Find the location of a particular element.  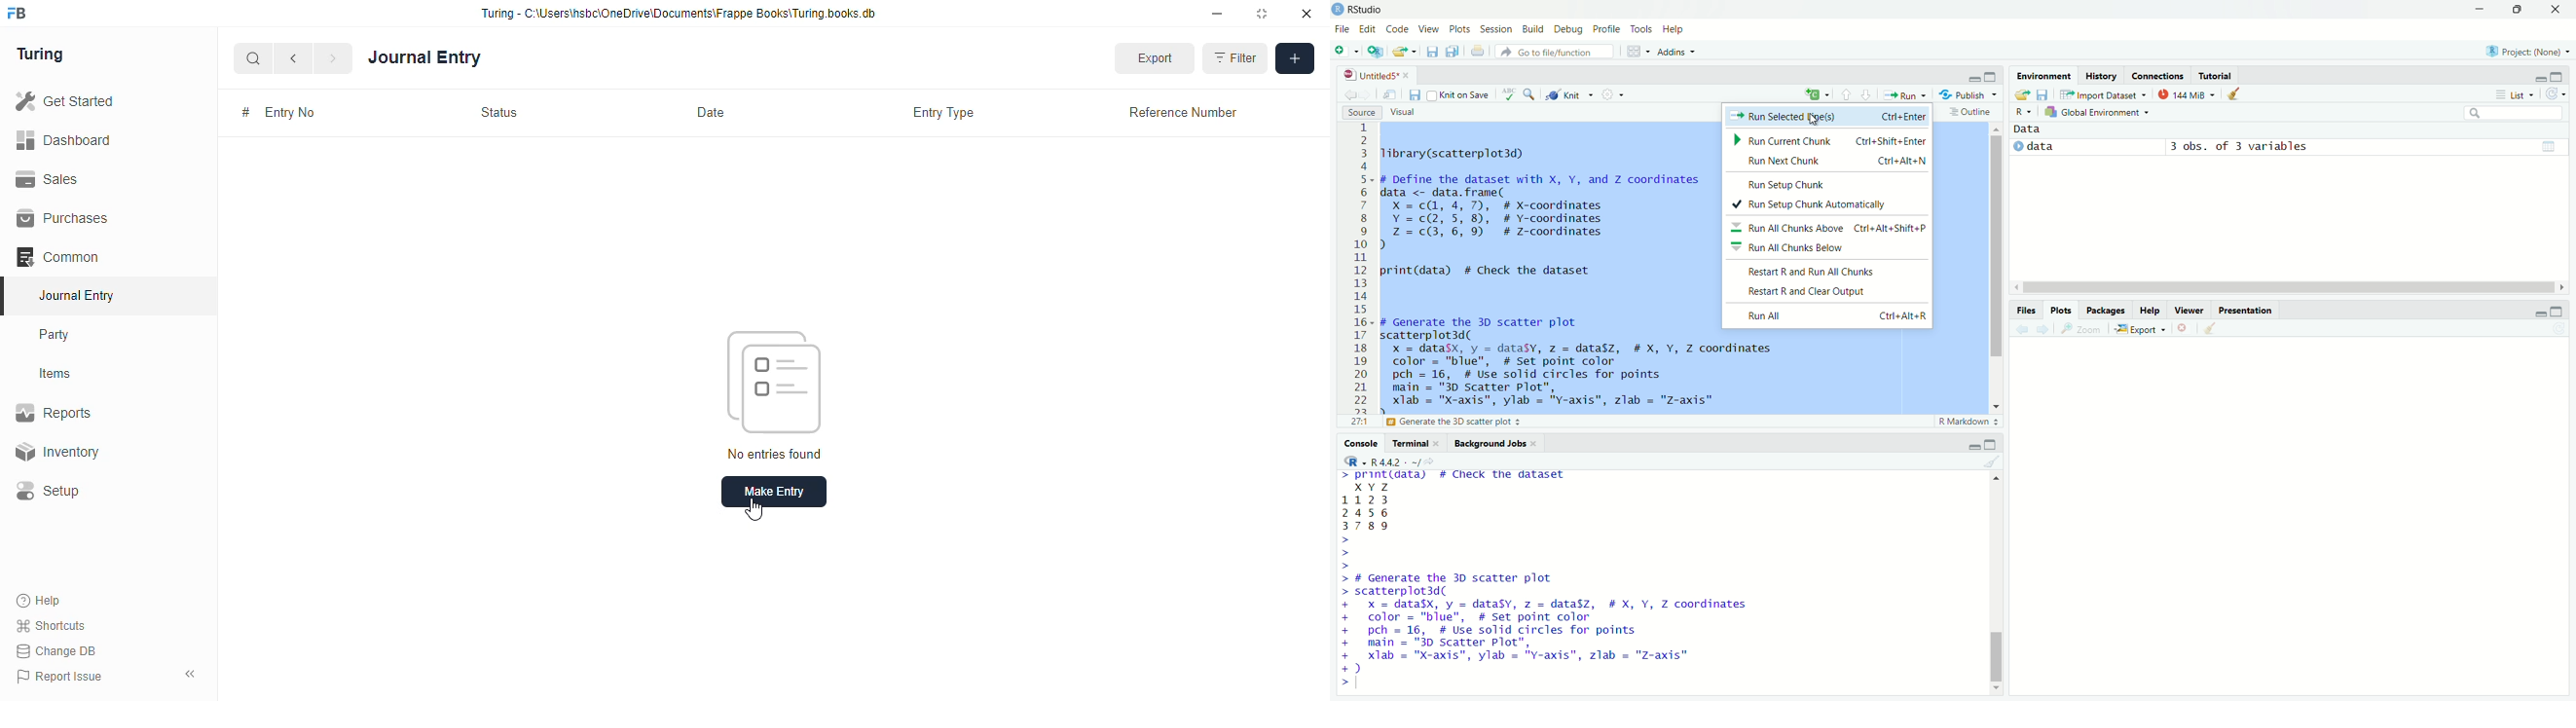

workspace panes is located at coordinates (1638, 51).